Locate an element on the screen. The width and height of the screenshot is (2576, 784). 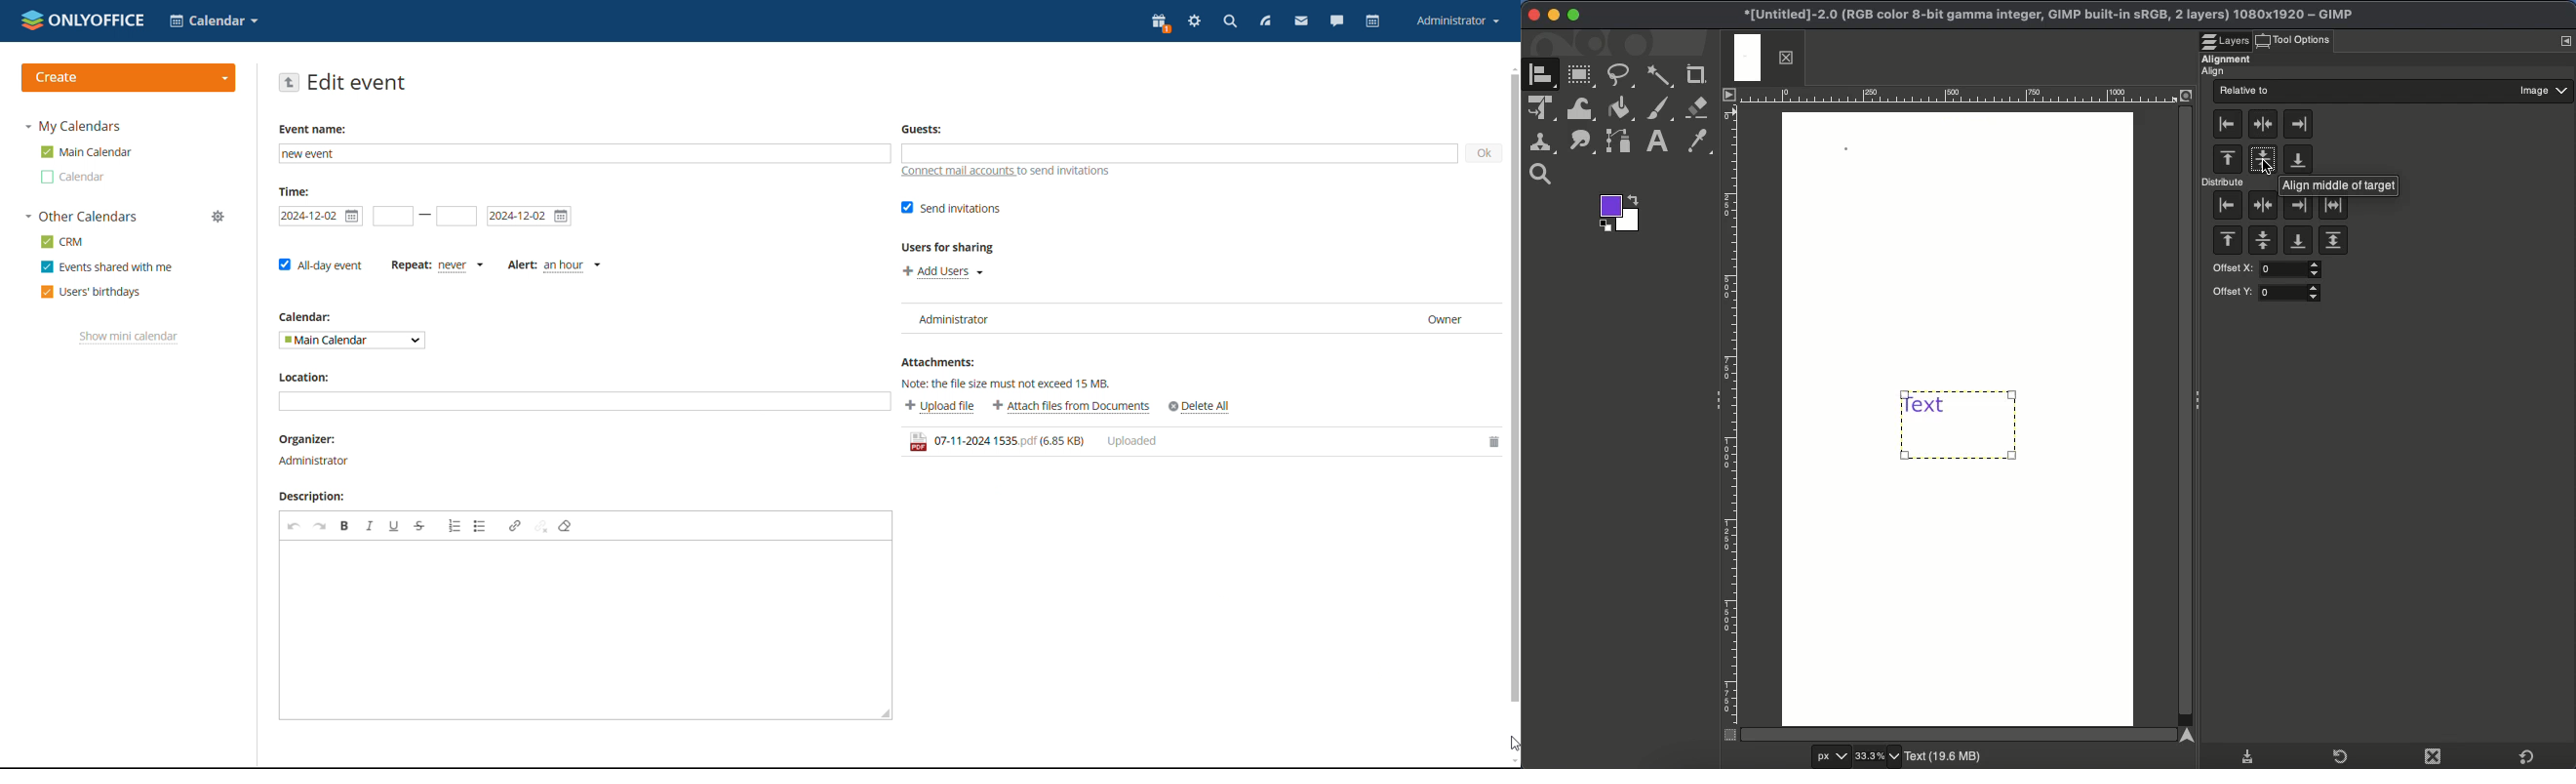
Distribute right edges is located at coordinates (2297, 205).